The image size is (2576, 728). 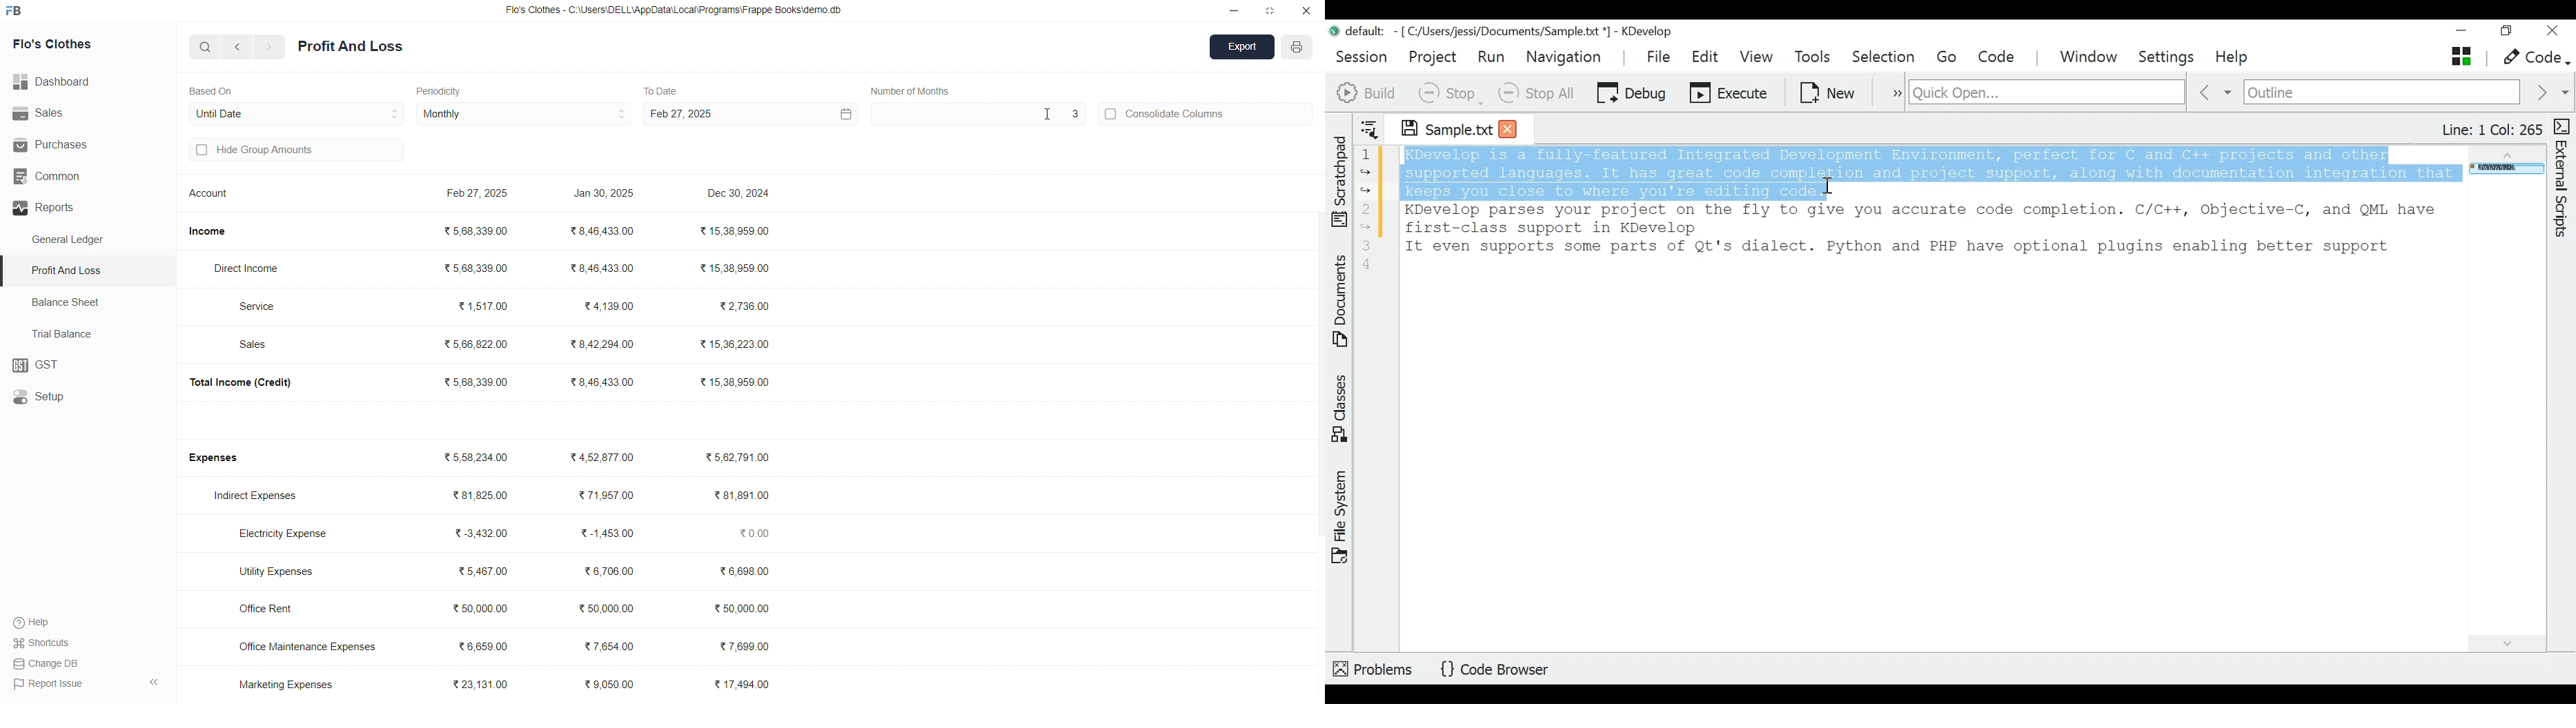 I want to click on Profit And Loss, so click(x=351, y=47).